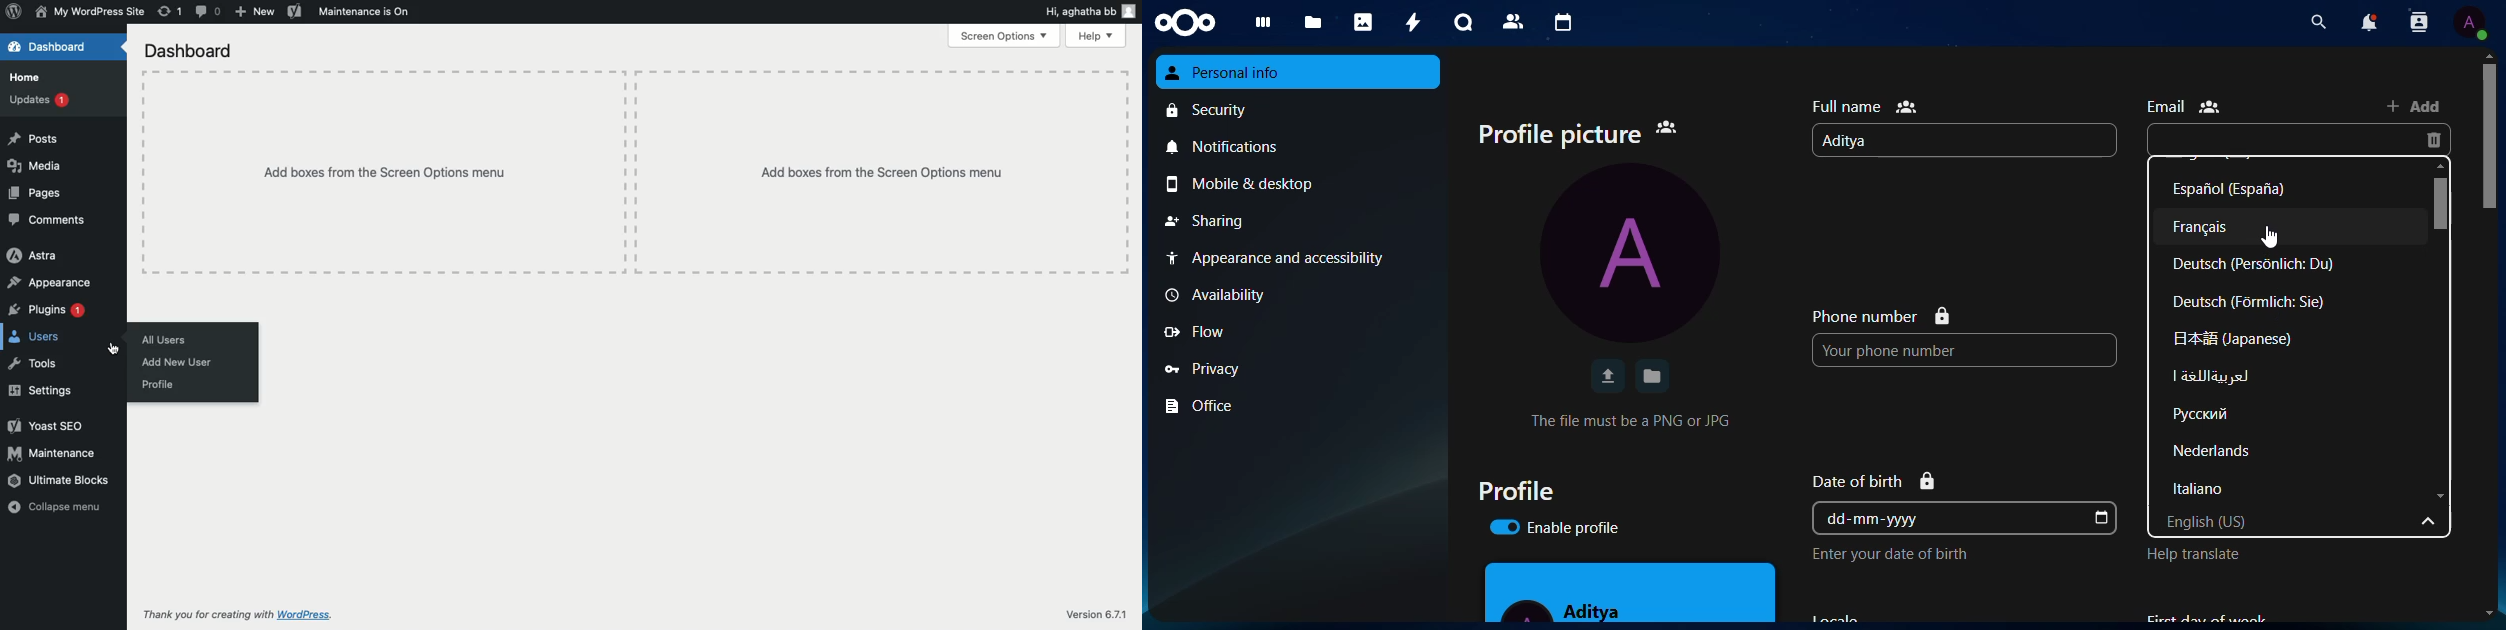 The width and height of the screenshot is (2520, 644). I want to click on delete, so click(2438, 141).